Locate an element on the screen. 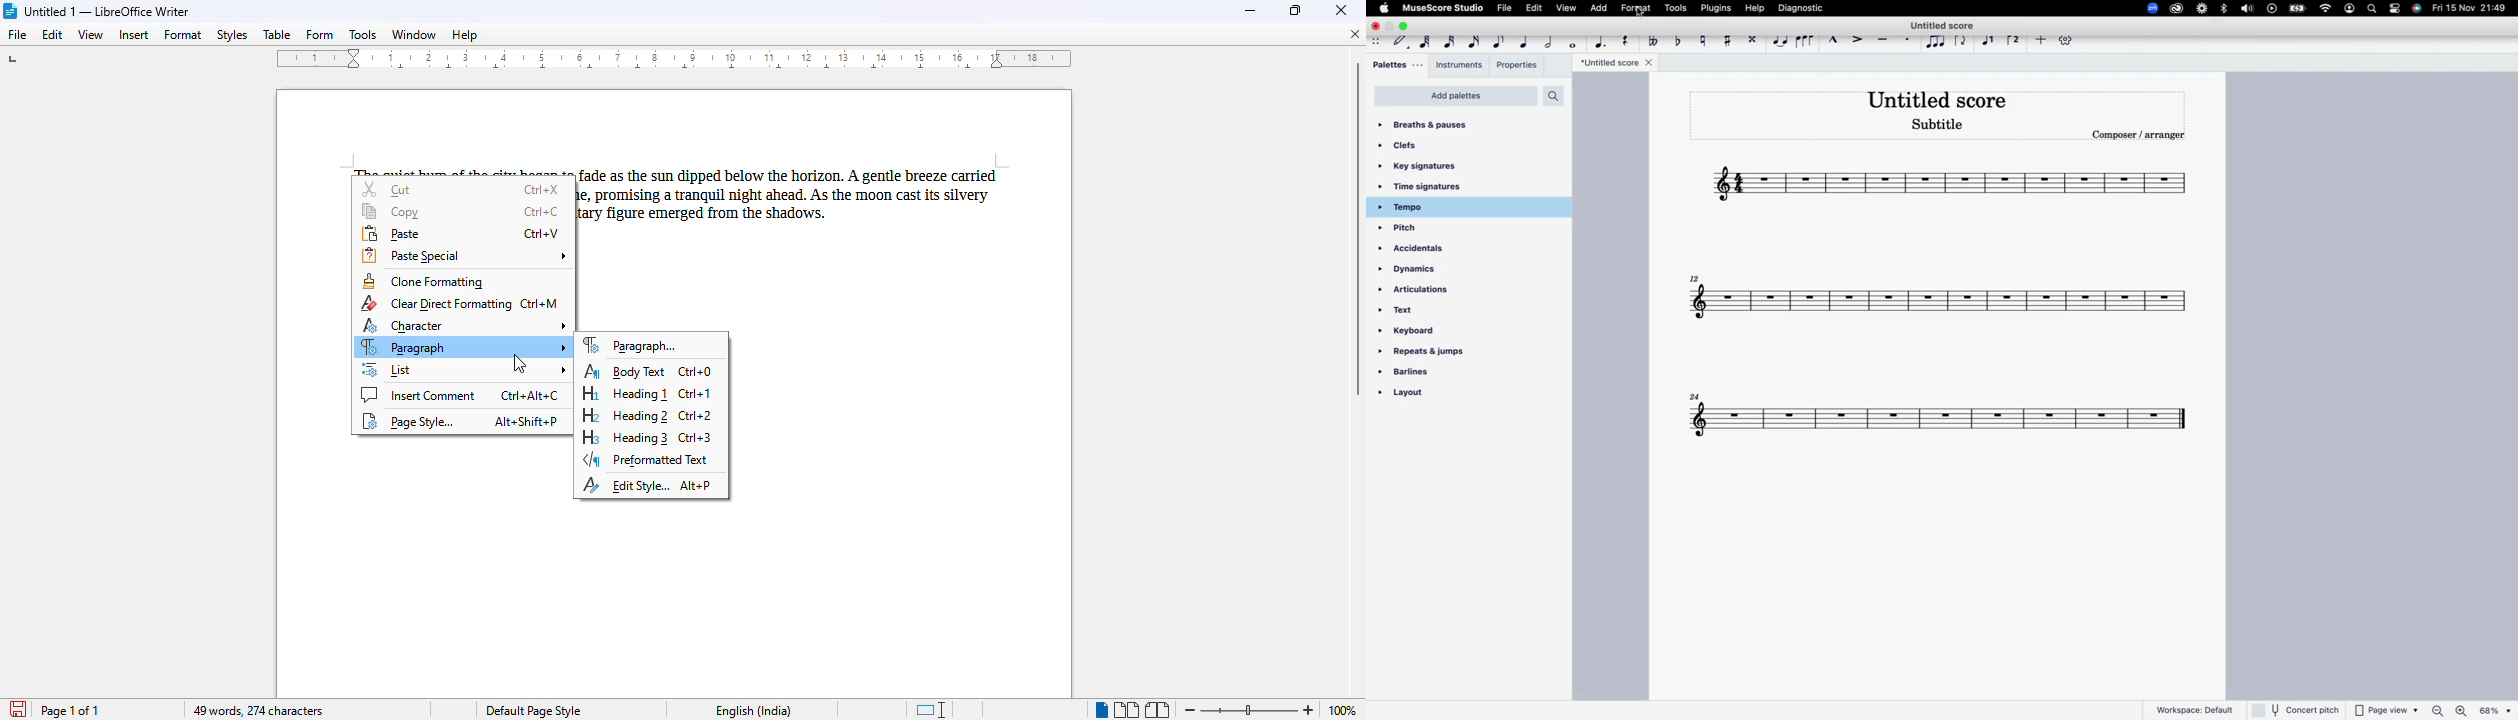 The width and height of the screenshot is (2520, 728). add palettes is located at coordinates (1456, 96).